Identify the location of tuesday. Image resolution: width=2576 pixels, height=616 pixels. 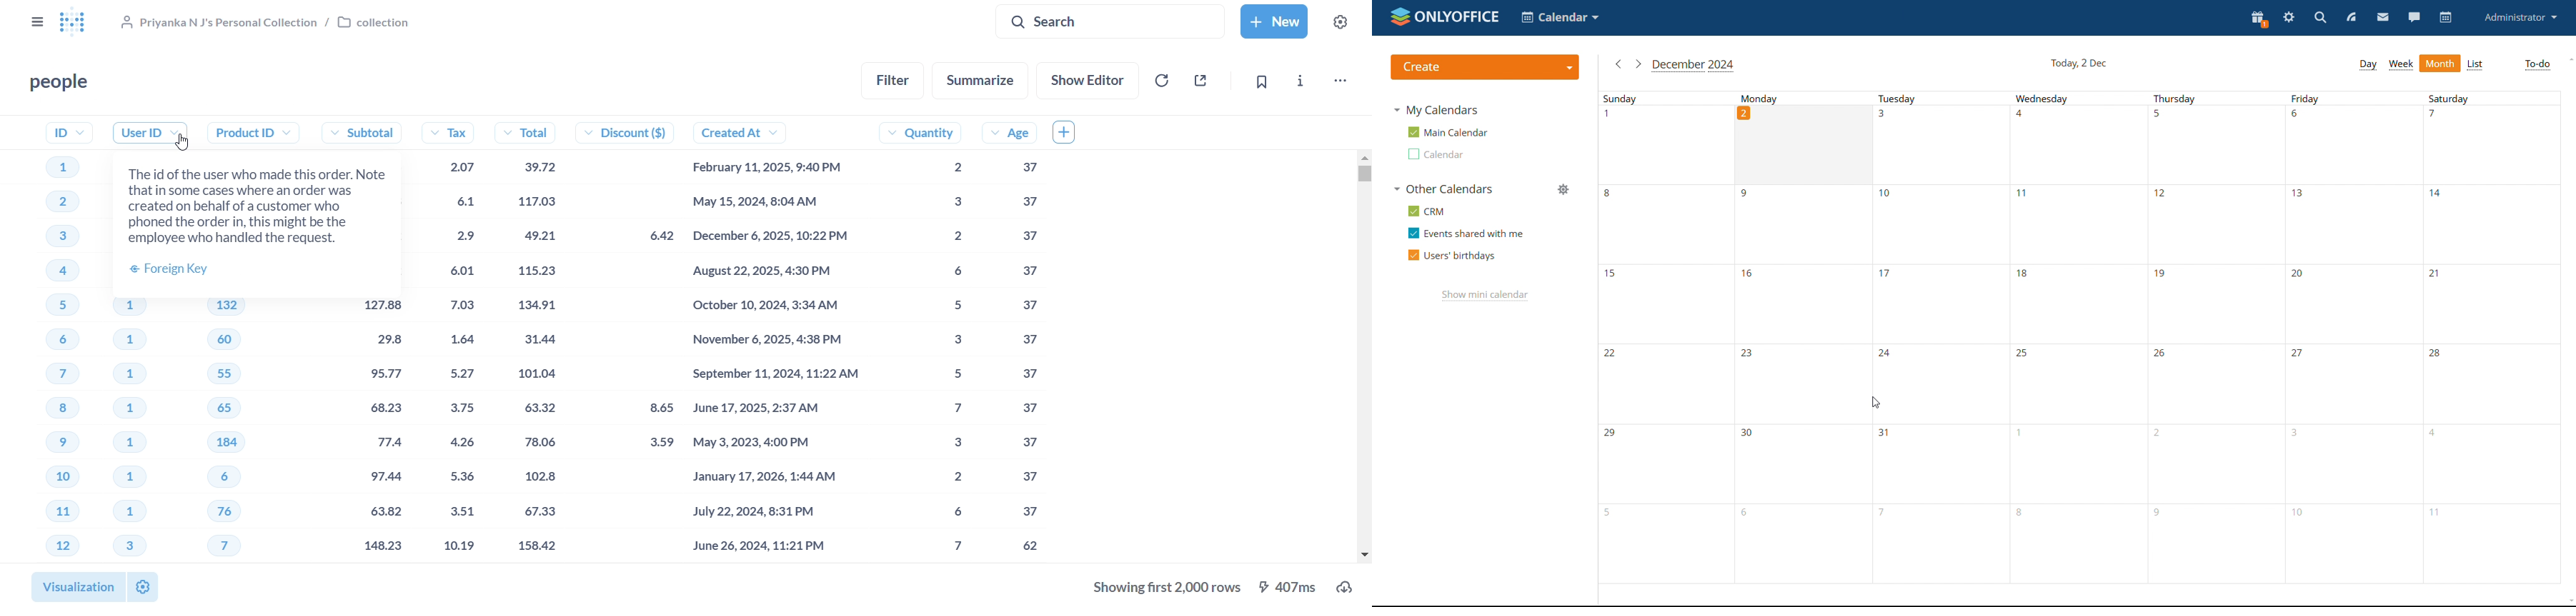
(1939, 337).